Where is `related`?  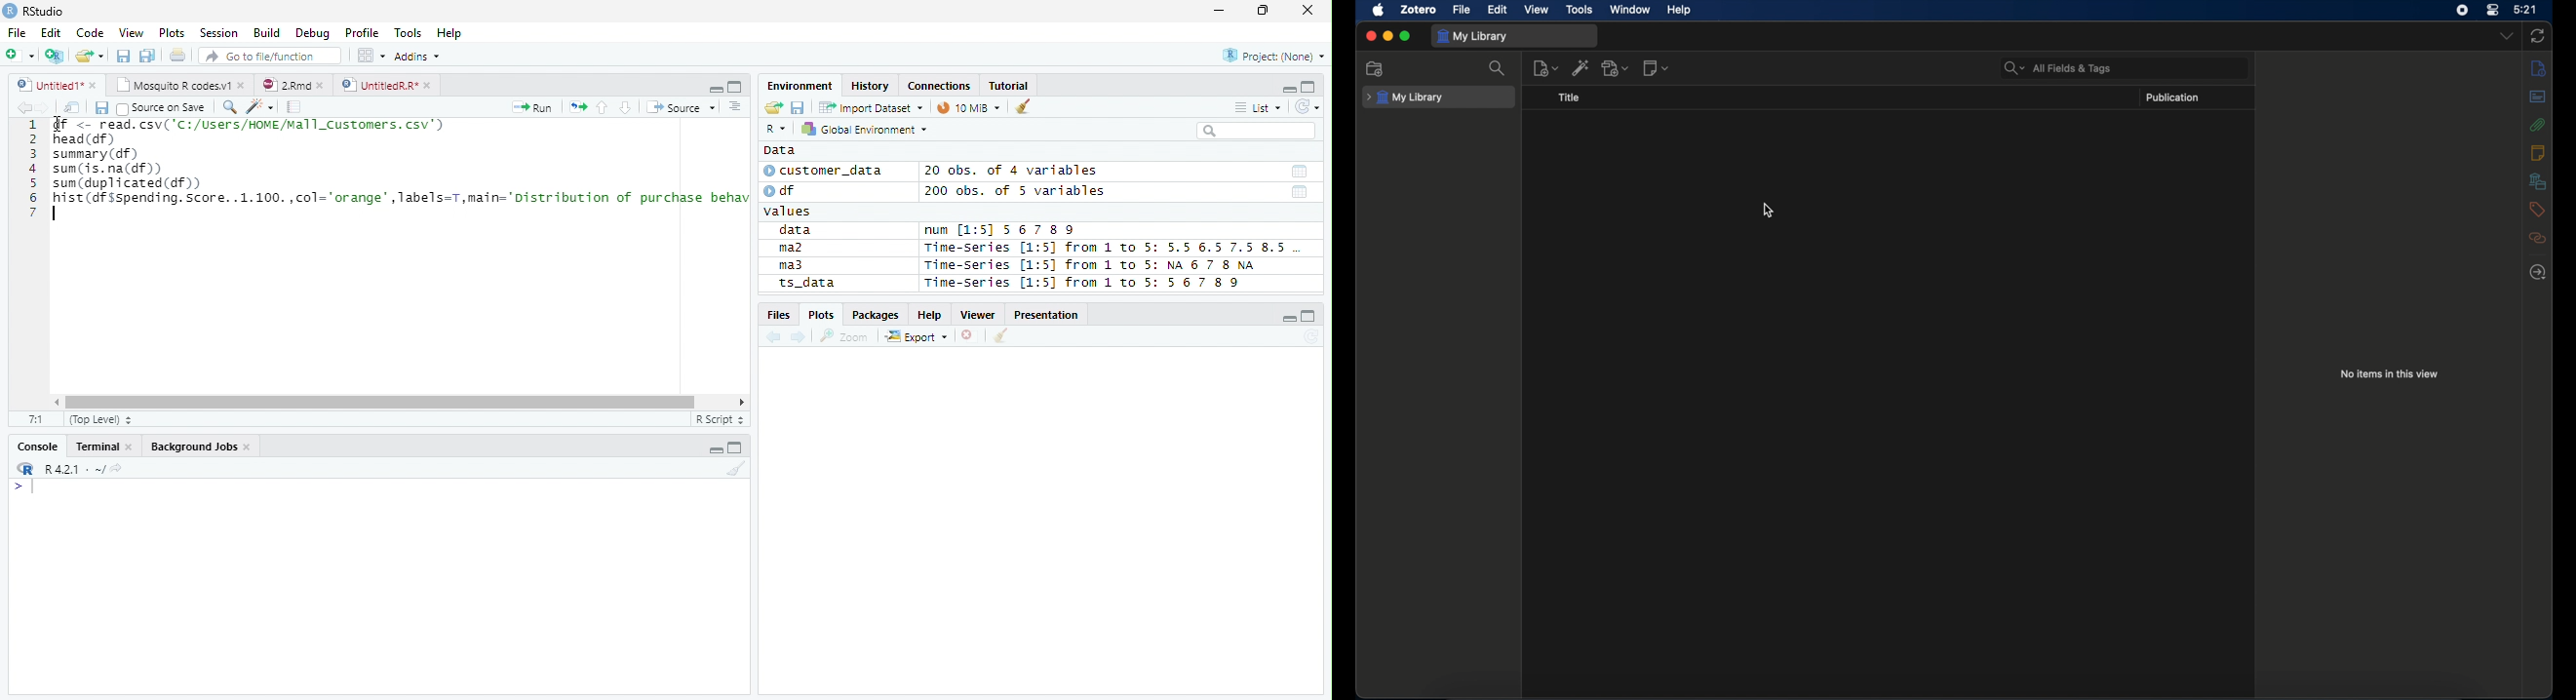
related is located at coordinates (2537, 238).